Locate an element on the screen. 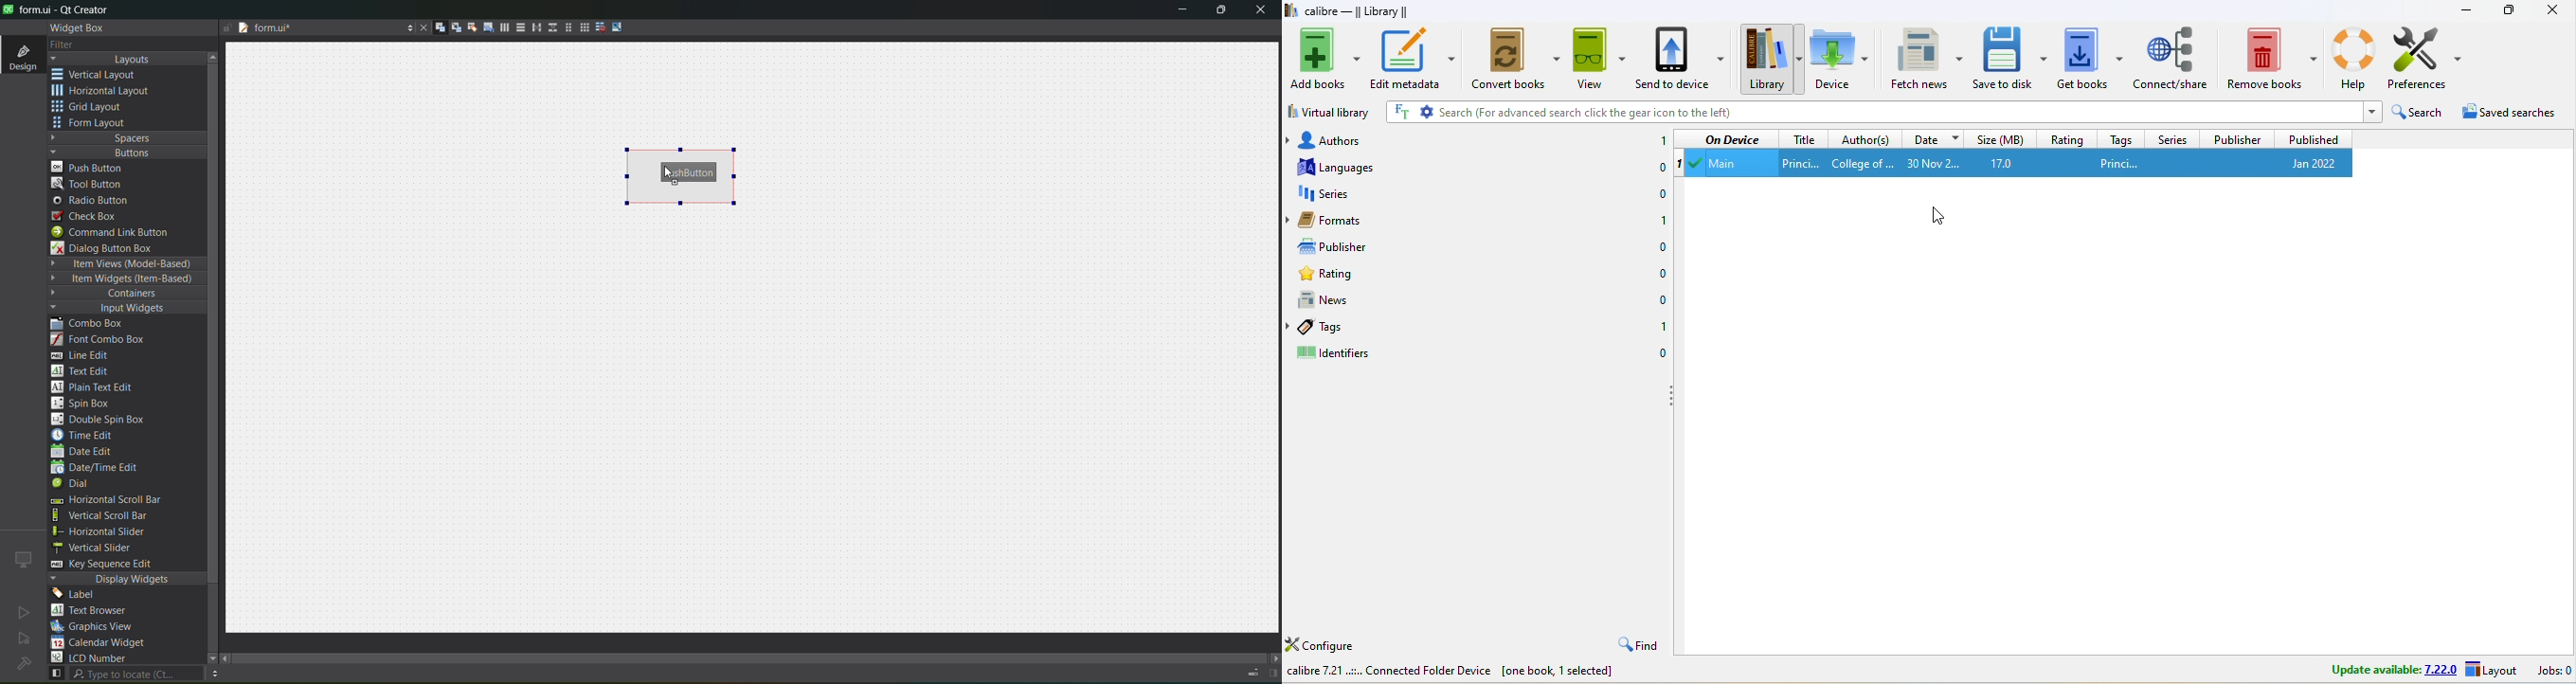  date edit is located at coordinates (85, 452).